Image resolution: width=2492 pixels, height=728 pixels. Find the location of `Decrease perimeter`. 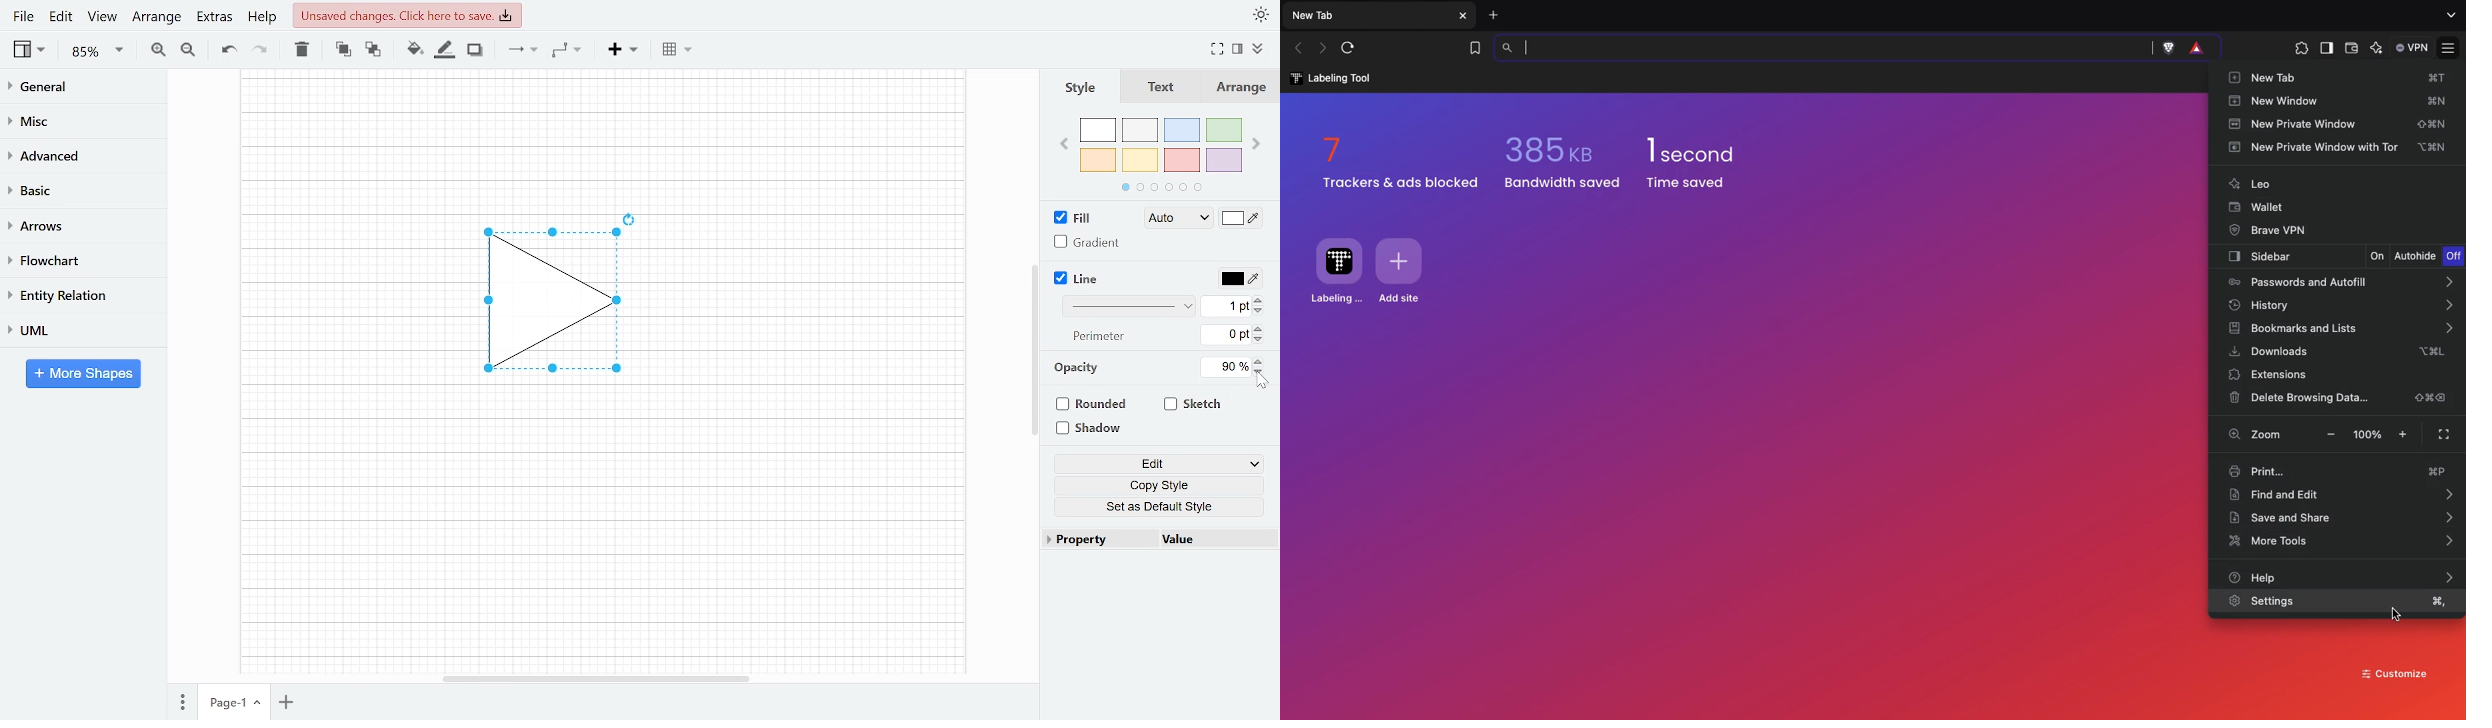

Decrease perimeter is located at coordinates (1260, 341).